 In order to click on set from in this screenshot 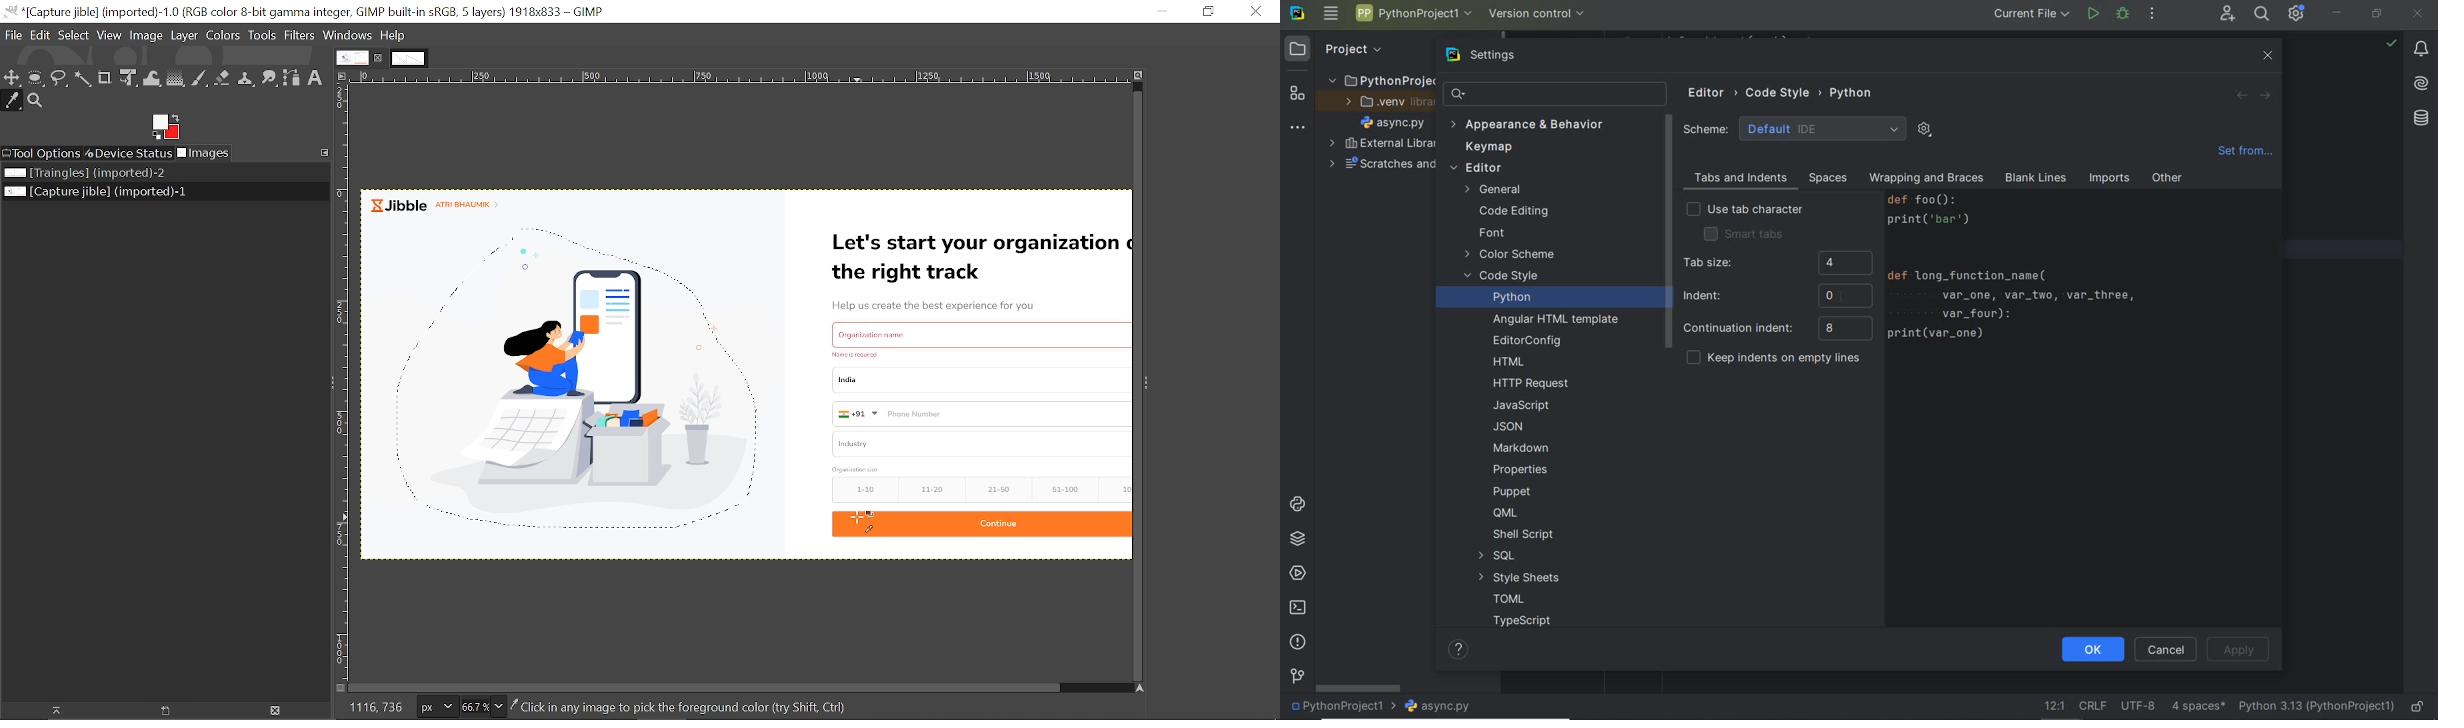, I will do `click(2245, 154)`.